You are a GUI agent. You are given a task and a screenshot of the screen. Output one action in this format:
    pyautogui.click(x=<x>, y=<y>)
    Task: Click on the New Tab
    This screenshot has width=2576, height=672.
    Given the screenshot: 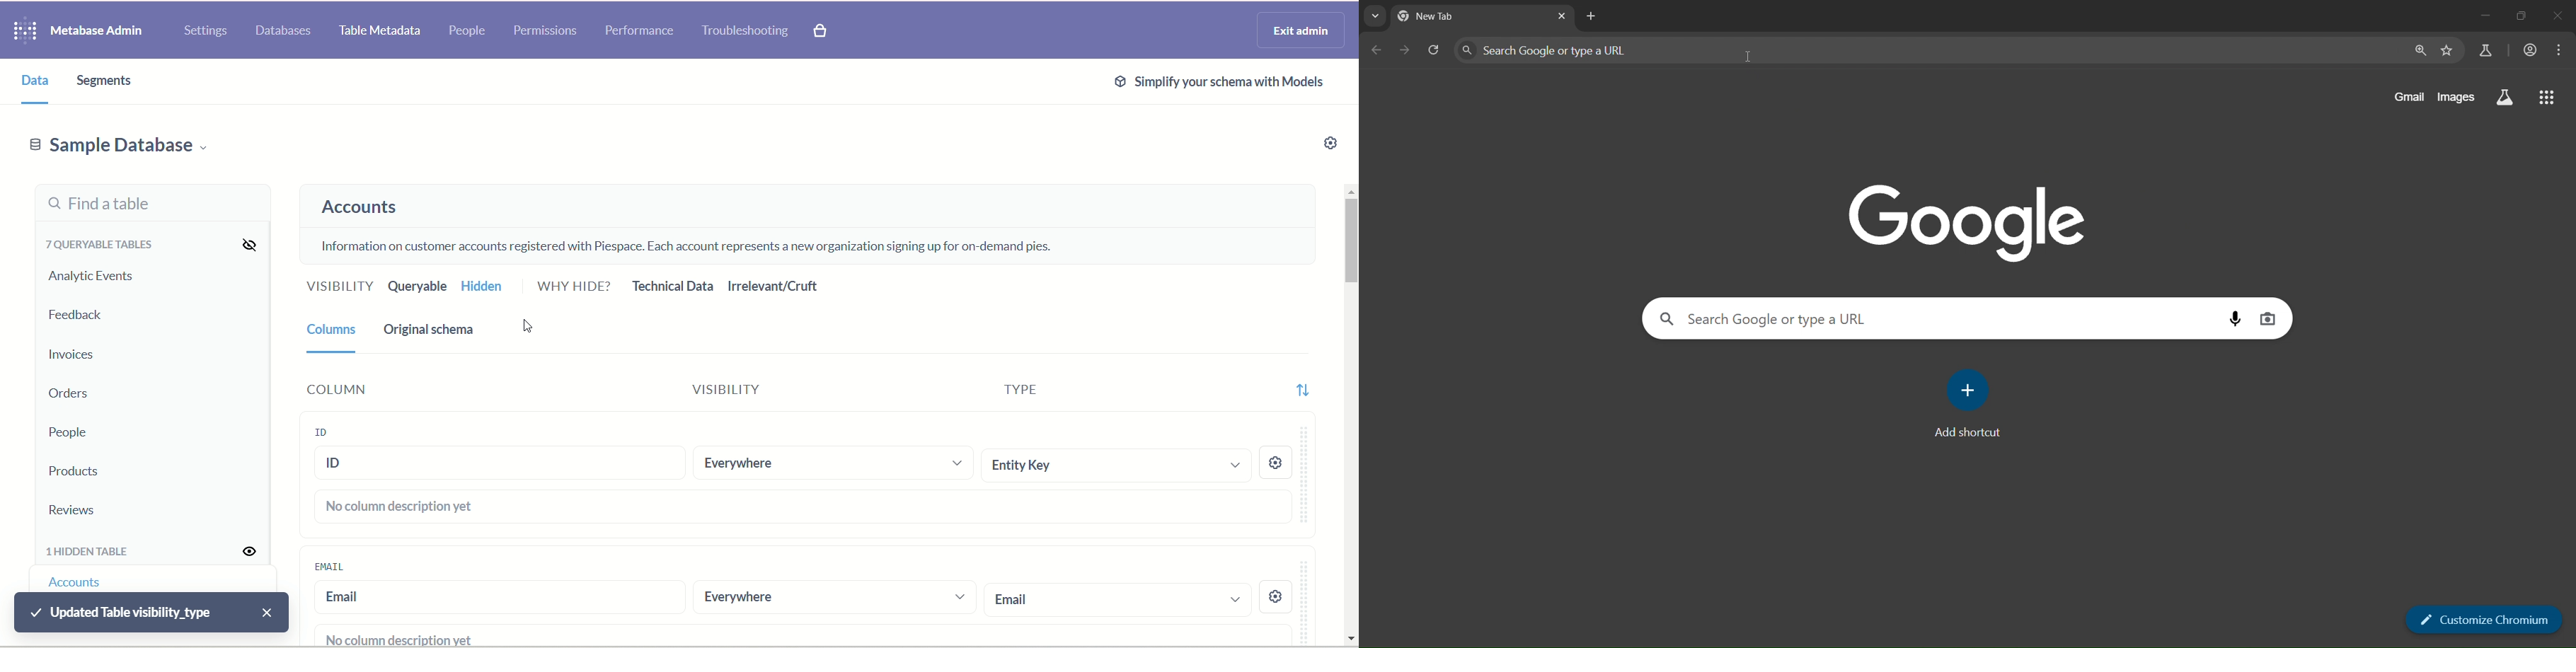 What is the action you would take?
    pyautogui.click(x=1446, y=16)
    